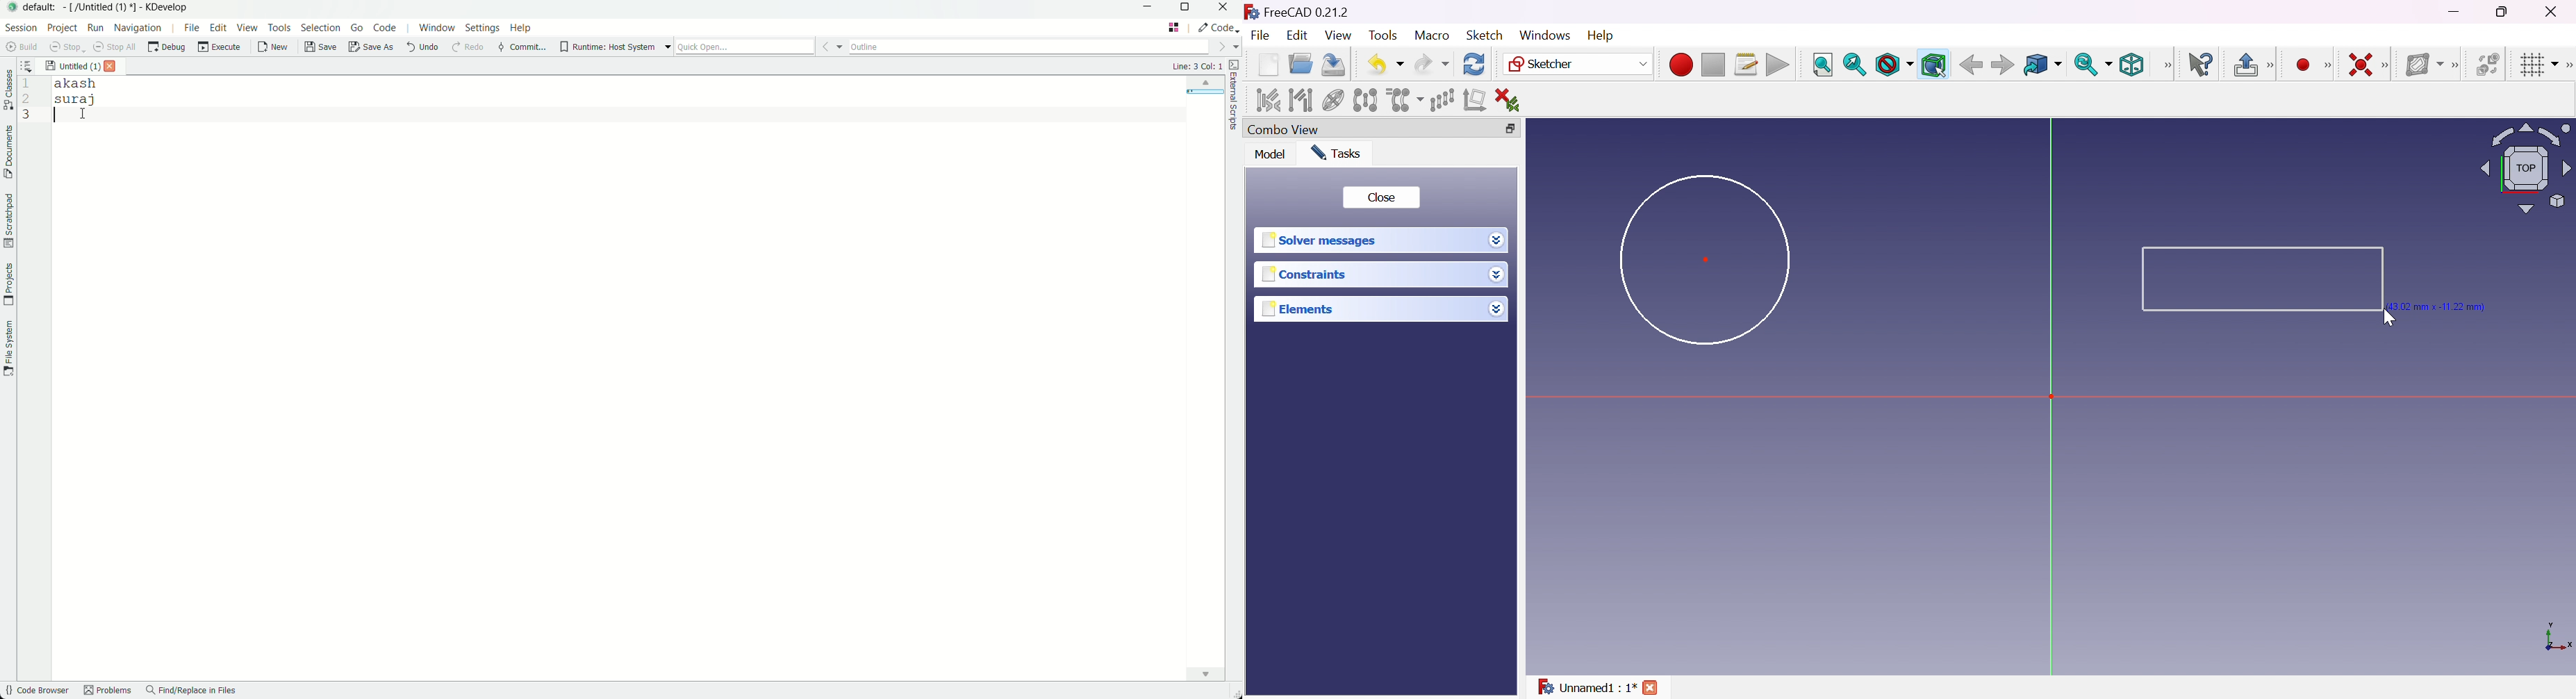  Describe the element at coordinates (1335, 152) in the screenshot. I see `Tasks` at that location.